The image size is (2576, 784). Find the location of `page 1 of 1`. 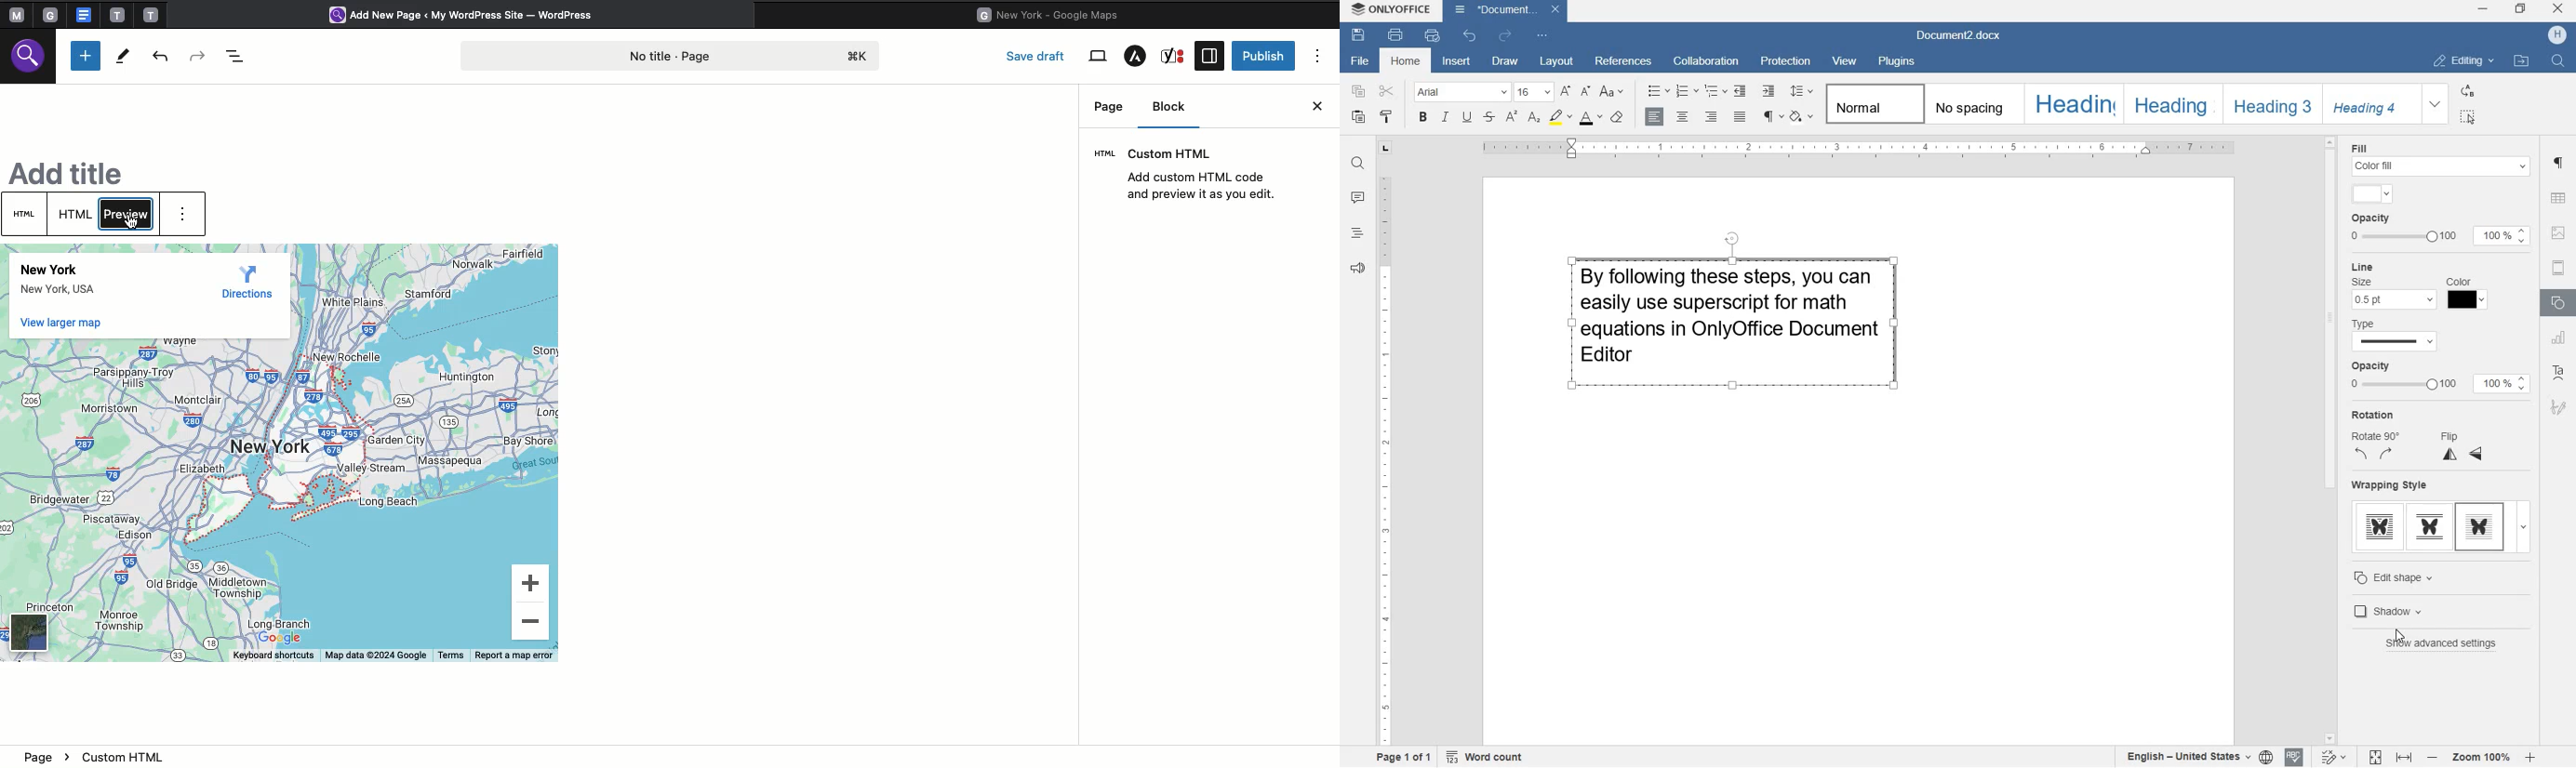

page 1 of 1 is located at coordinates (1407, 758).